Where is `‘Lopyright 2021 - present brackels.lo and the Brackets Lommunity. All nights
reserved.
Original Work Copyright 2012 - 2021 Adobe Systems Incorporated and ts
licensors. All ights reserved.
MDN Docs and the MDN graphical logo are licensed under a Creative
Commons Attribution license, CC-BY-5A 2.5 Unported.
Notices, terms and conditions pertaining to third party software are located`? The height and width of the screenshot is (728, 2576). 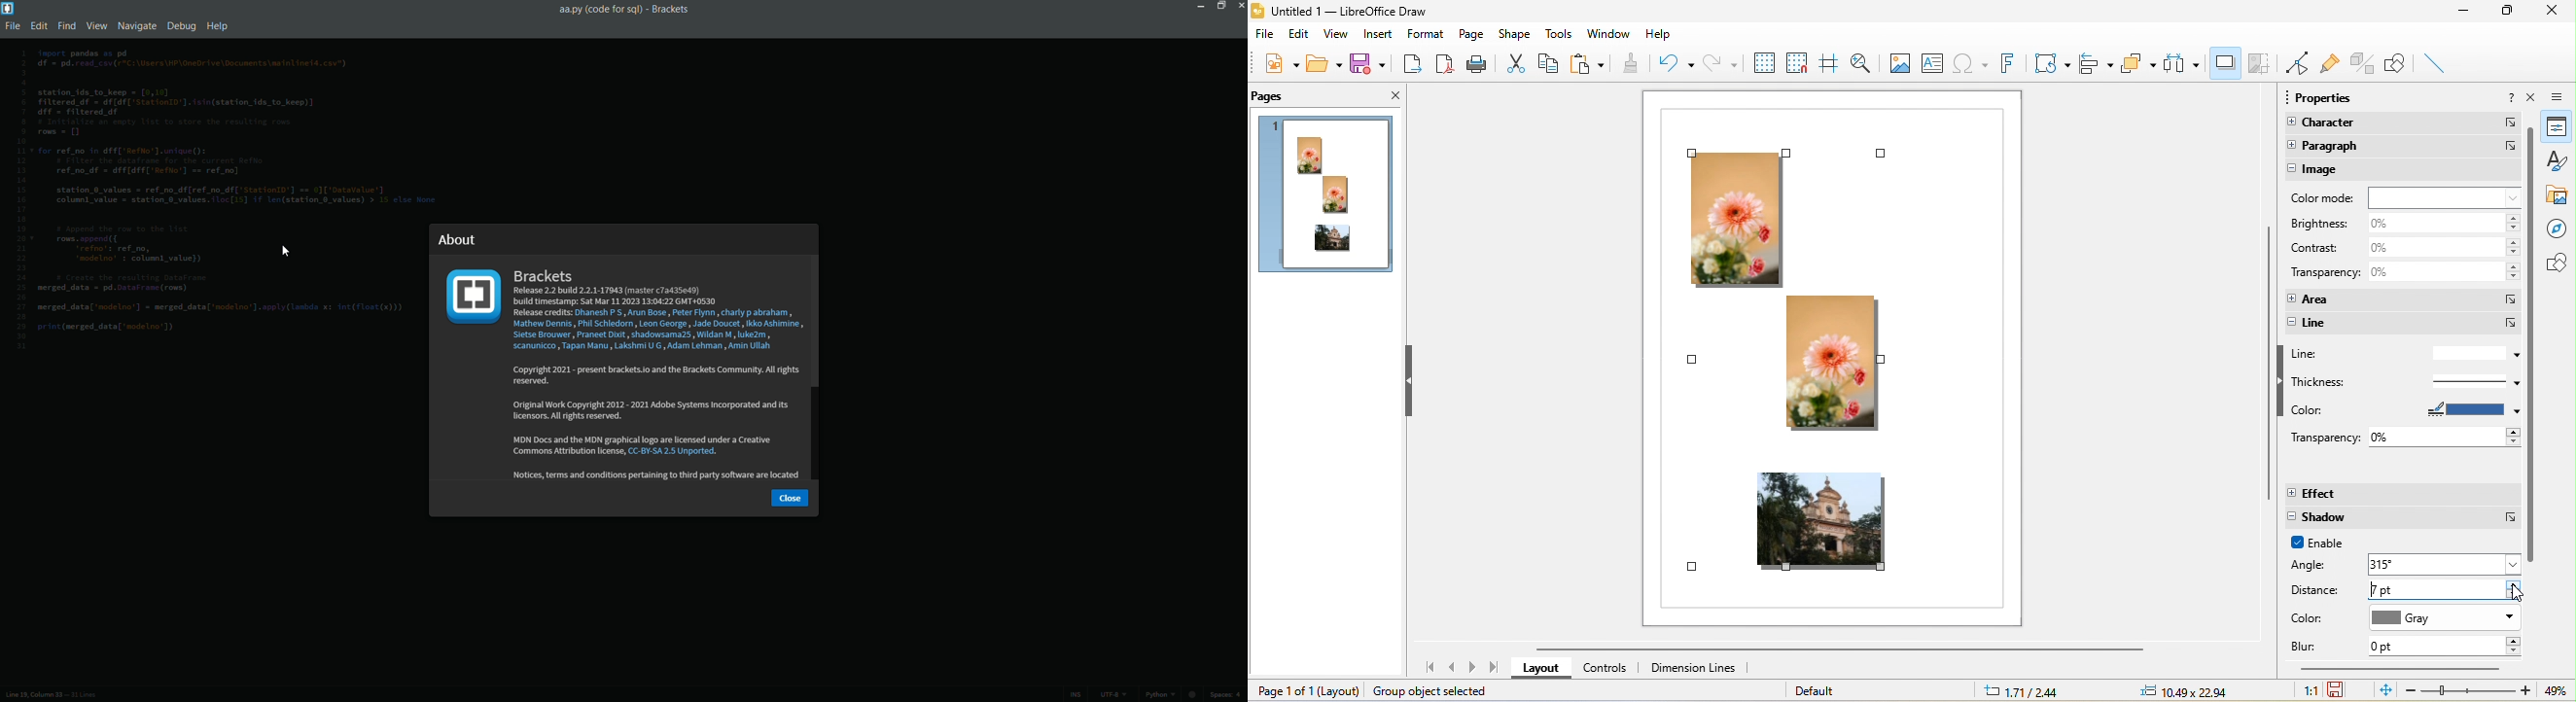 ‘Lopyright 2021 - present brackels.lo and the Brackets Lommunity. All nights
reserved.
Original Work Copyright 2012 - 2021 Adobe Systems Incorporated and ts
licensors. All ights reserved.
MDN Docs and the MDN graphical logo are licensed under a Creative
Commons Attribution license, CC-BY-5A 2.5 Unported.
Notices, terms and conditions pertaining to third party software are located is located at coordinates (647, 422).